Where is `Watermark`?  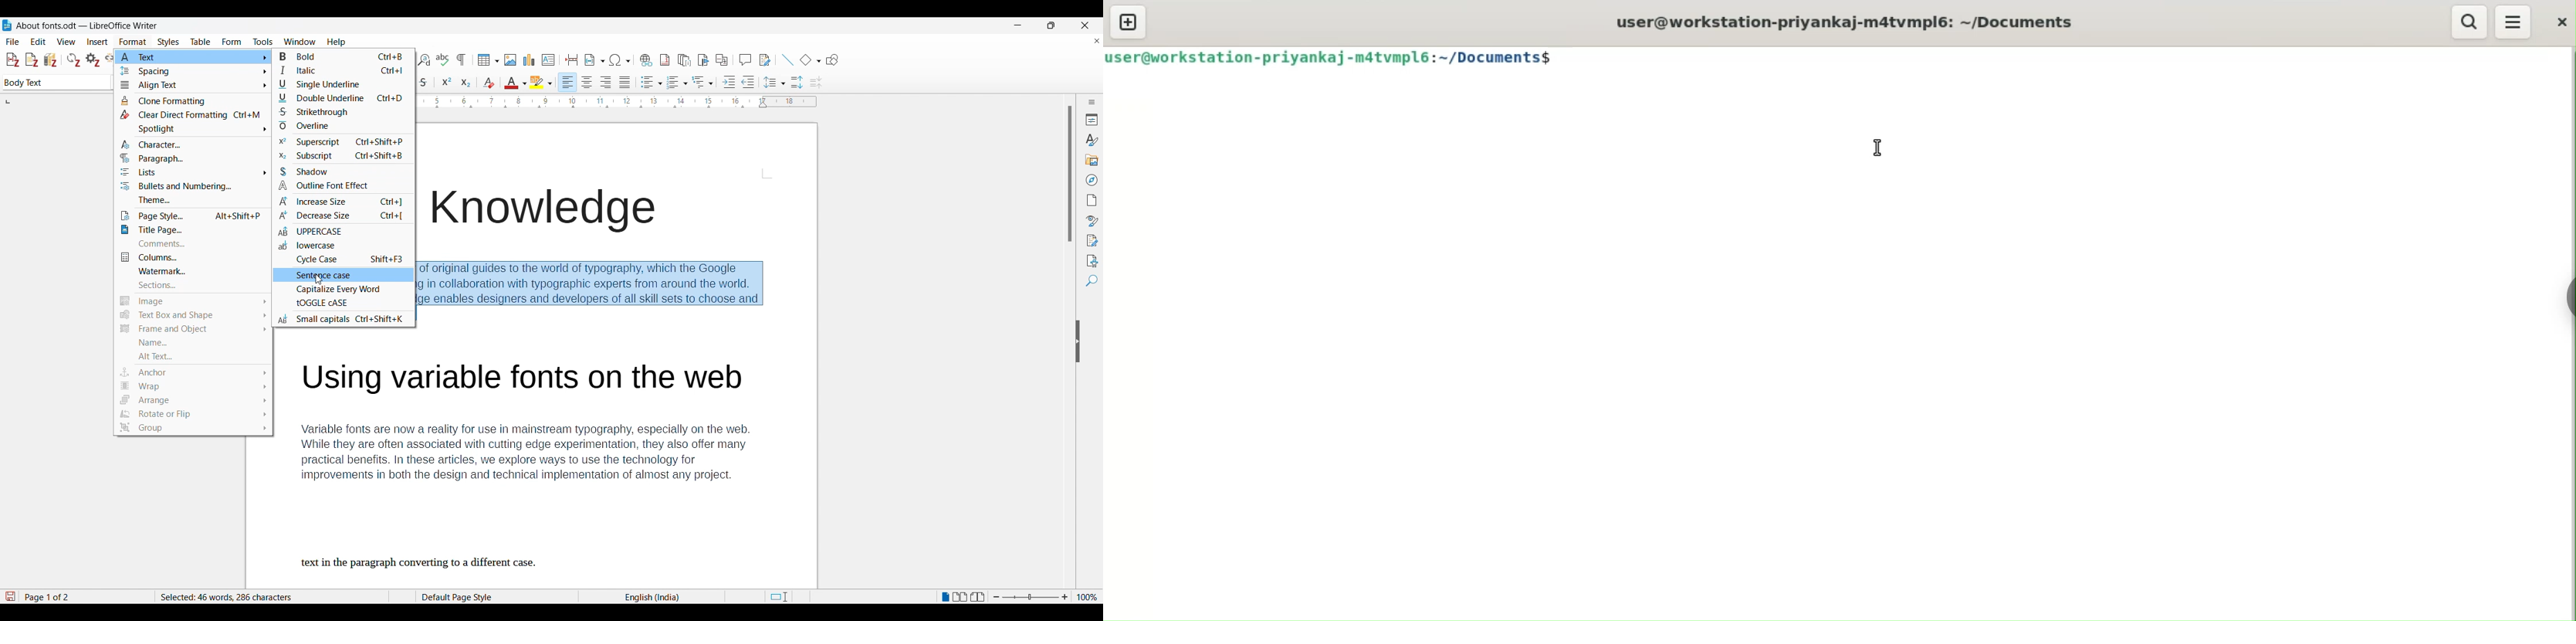 Watermark is located at coordinates (190, 271).